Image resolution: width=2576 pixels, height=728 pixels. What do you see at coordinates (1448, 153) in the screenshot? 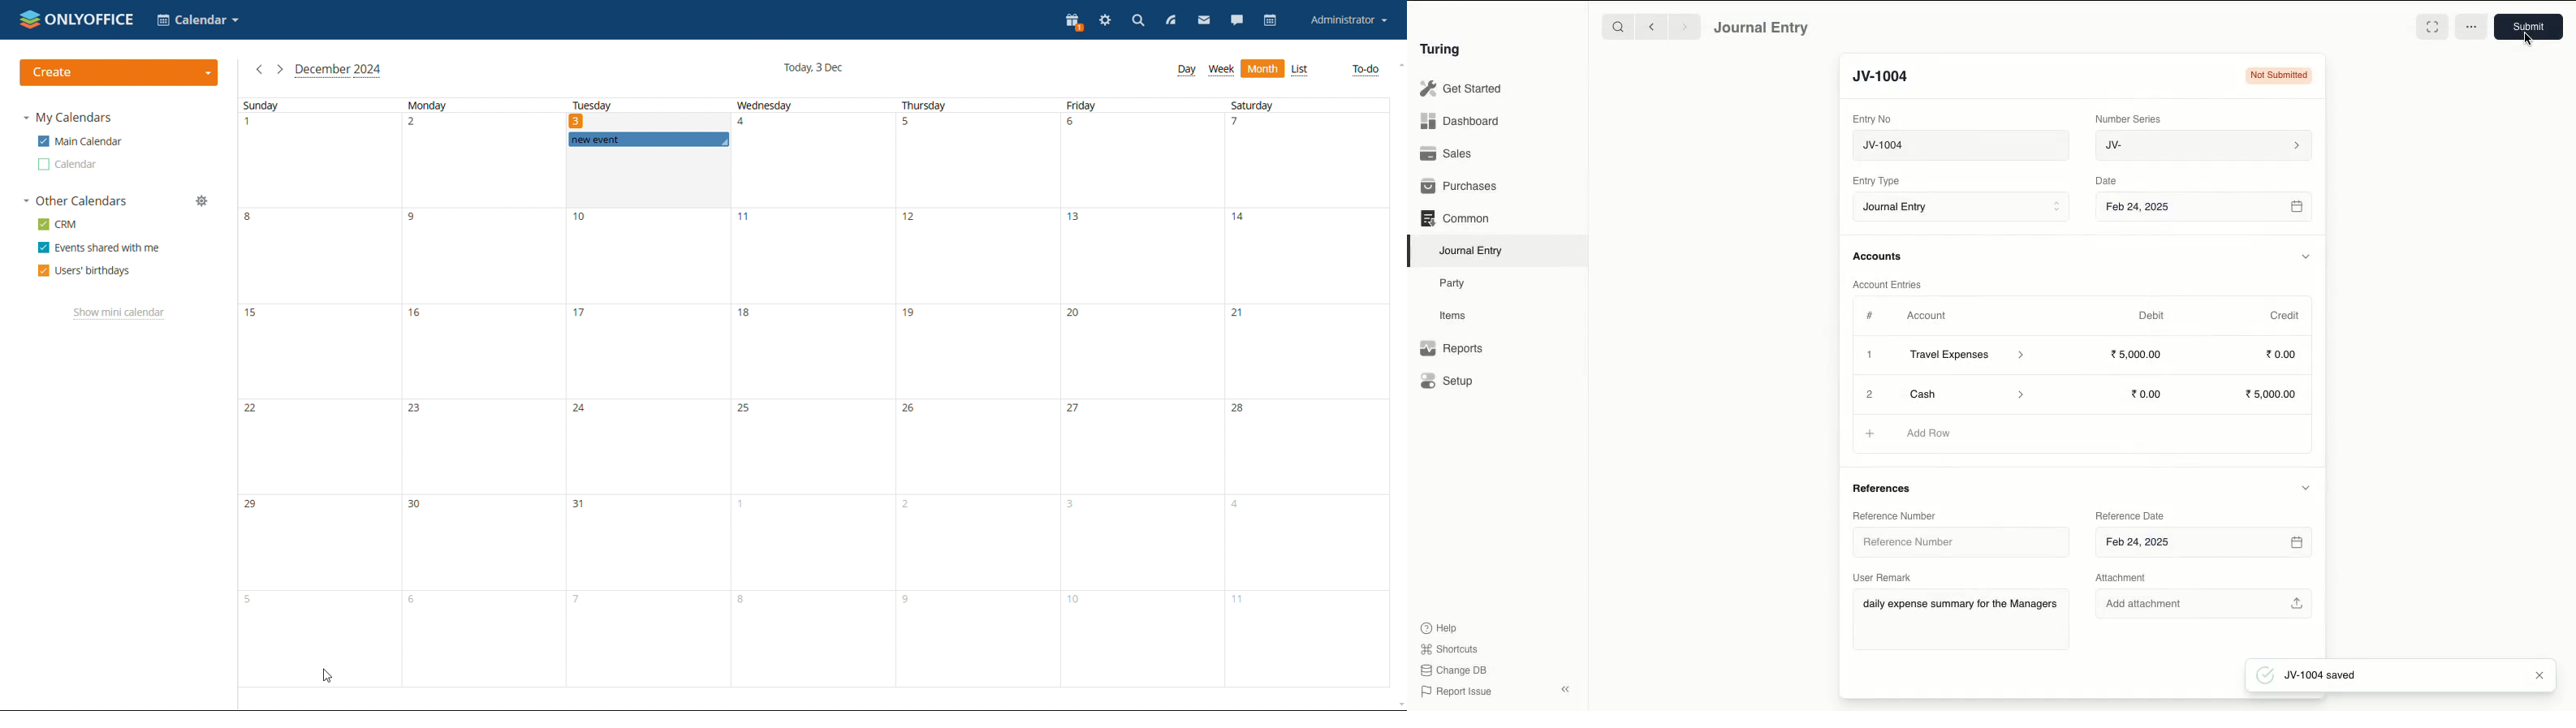
I see `Sales` at bounding box center [1448, 153].